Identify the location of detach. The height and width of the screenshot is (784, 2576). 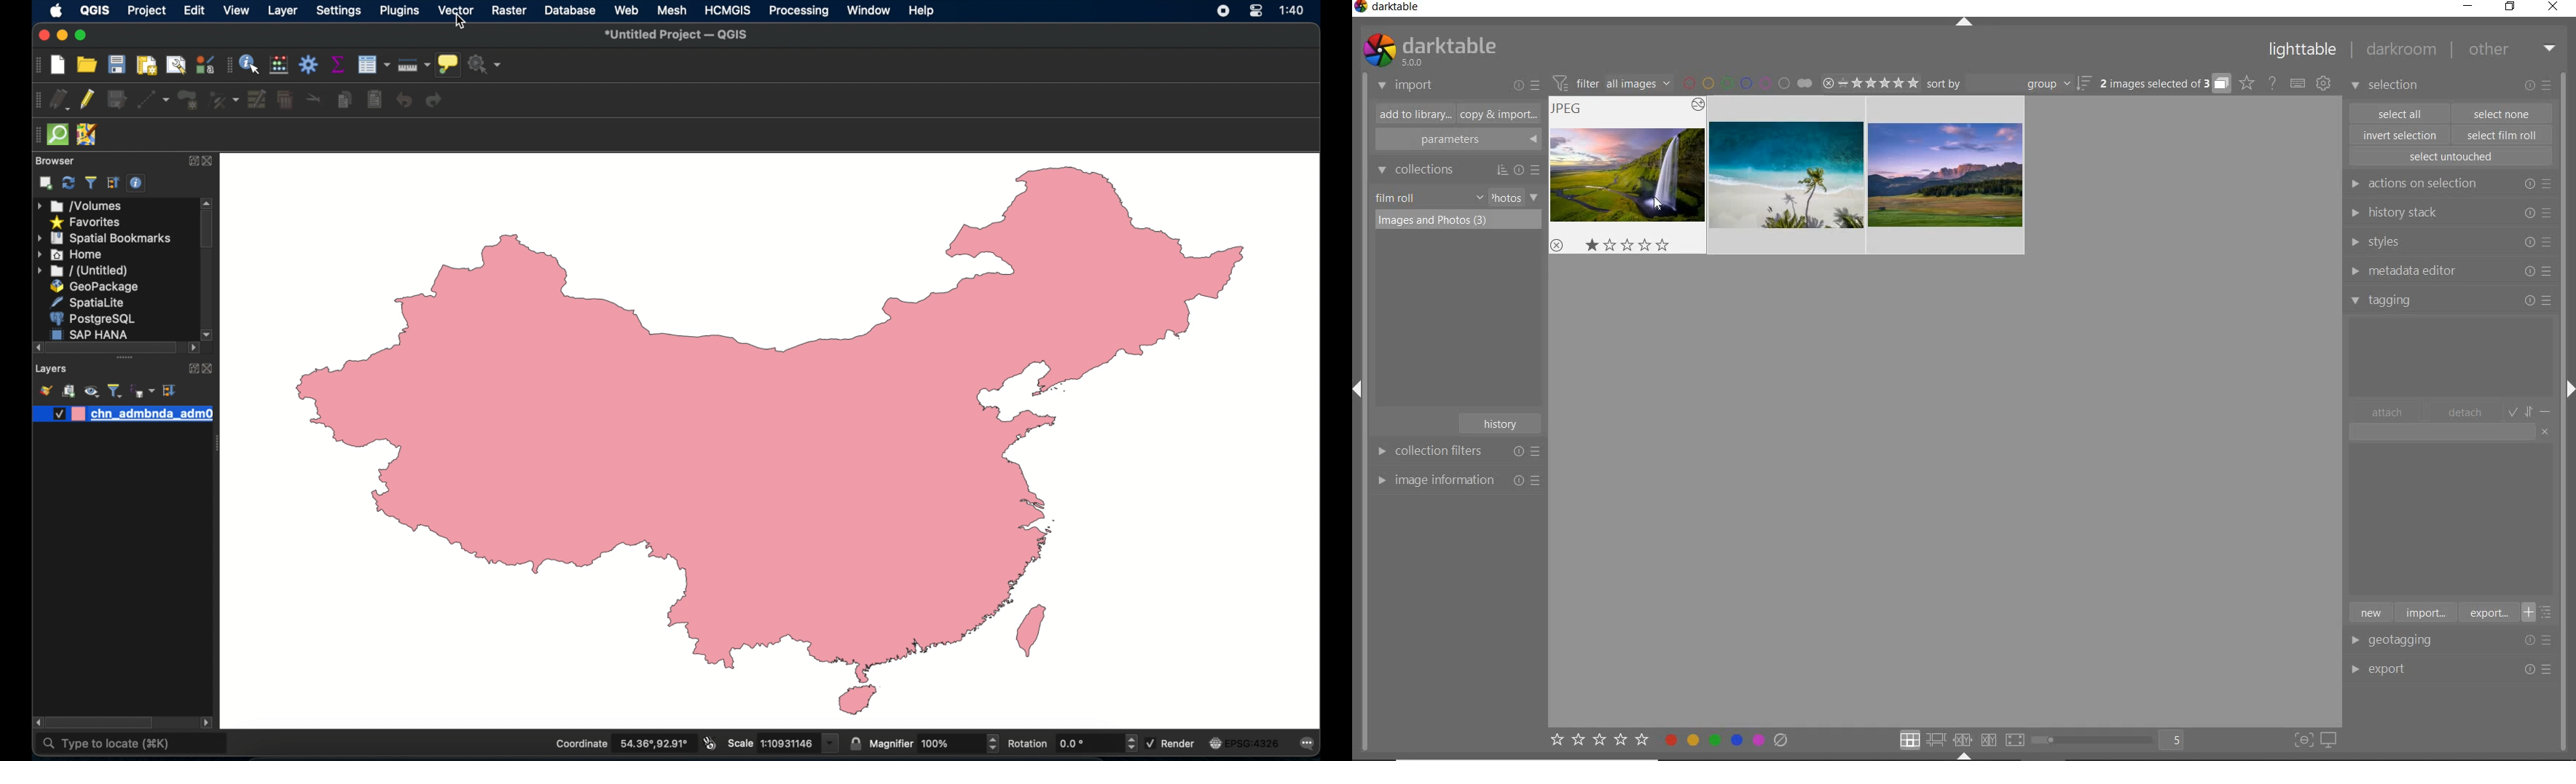
(2466, 413).